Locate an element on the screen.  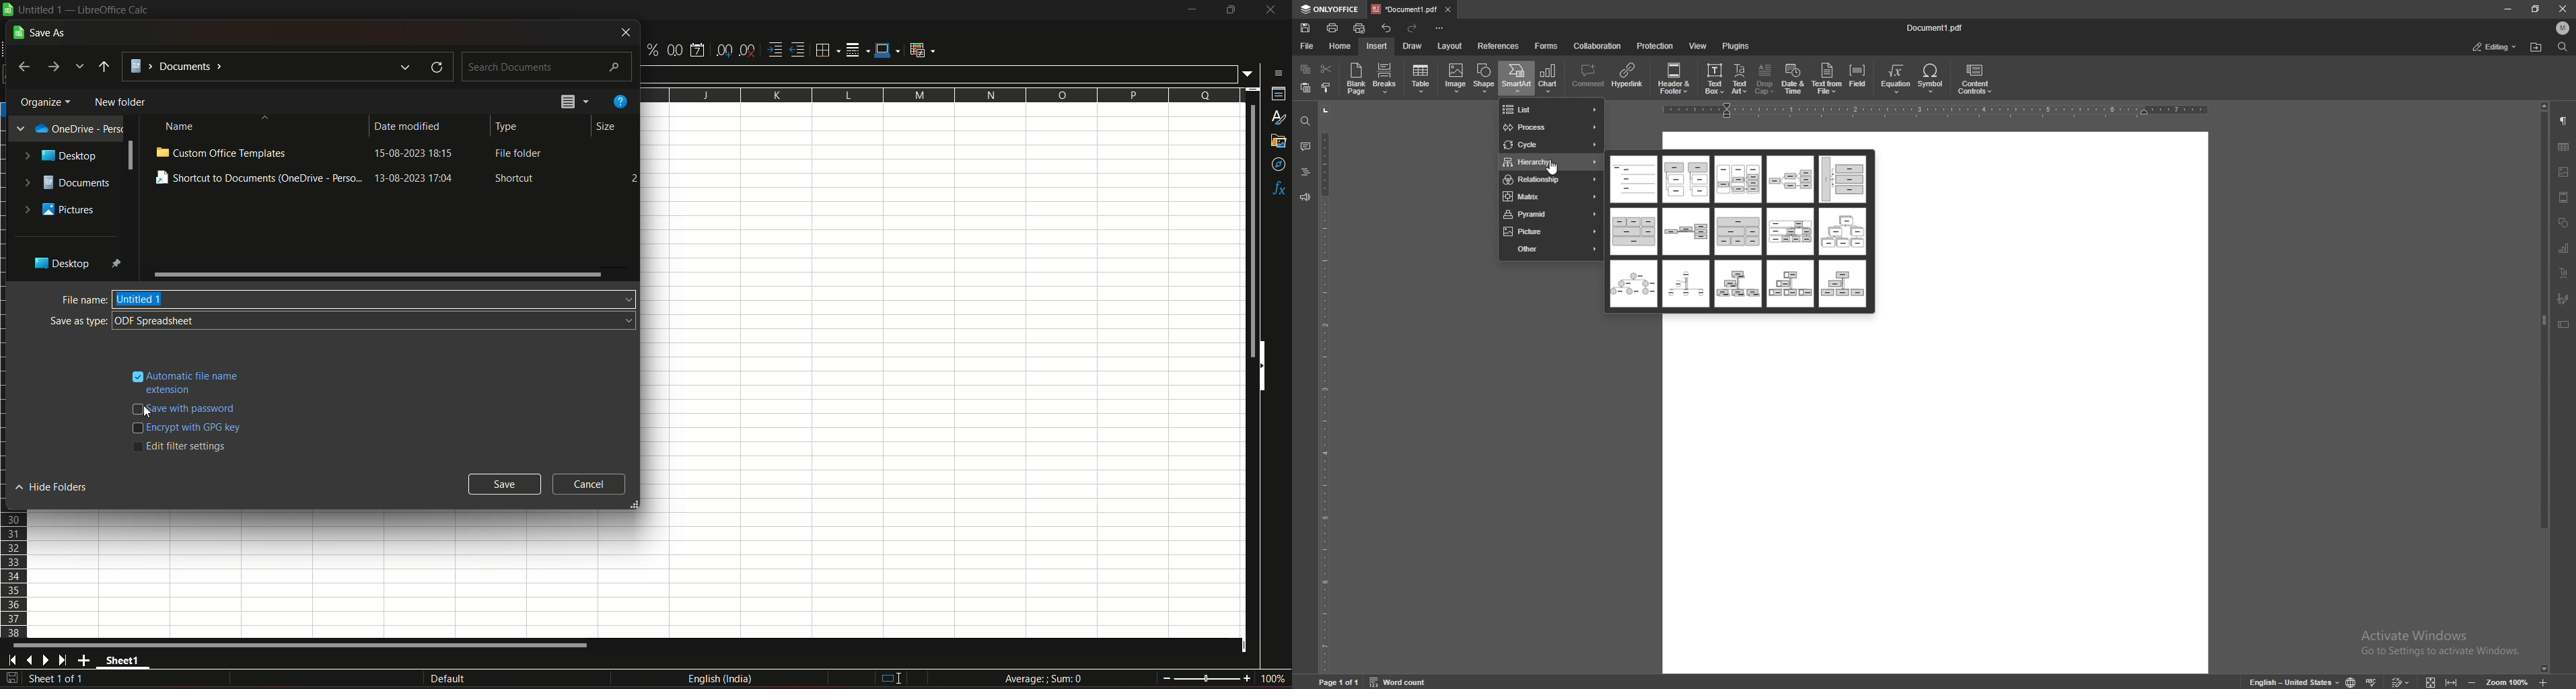
scrollbar is located at coordinates (377, 274).